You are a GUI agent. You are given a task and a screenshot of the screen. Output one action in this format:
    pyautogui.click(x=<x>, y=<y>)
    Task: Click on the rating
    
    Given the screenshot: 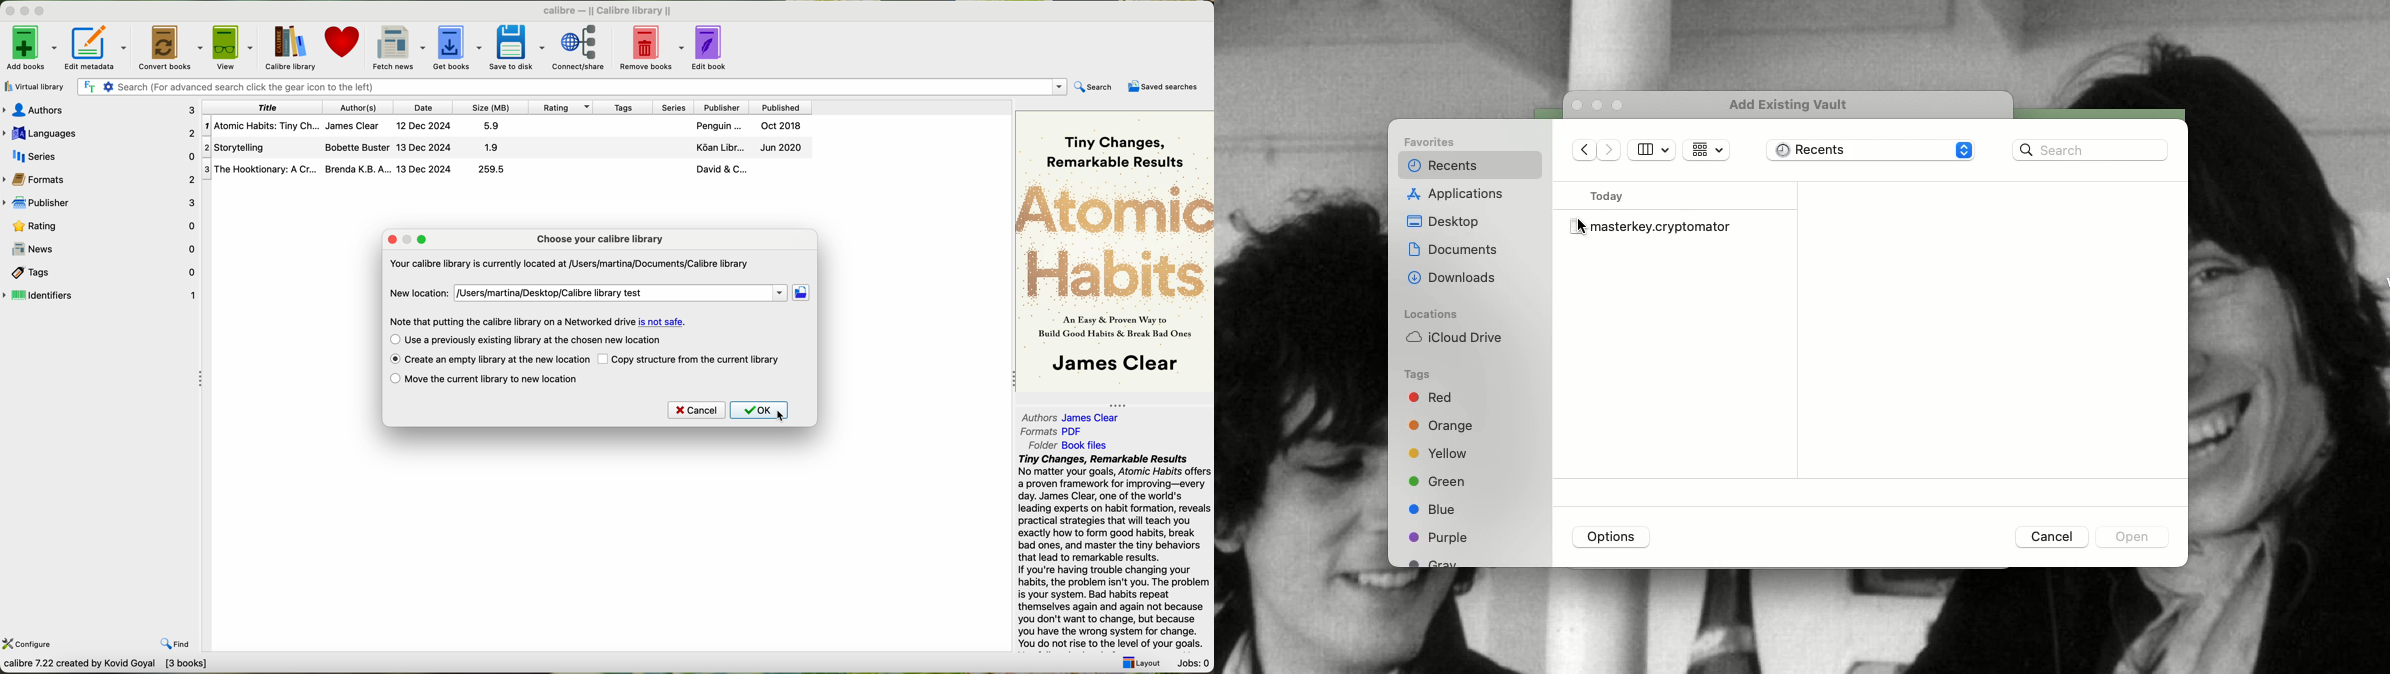 What is the action you would take?
    pyautogui.click(x=559, y=106)
    